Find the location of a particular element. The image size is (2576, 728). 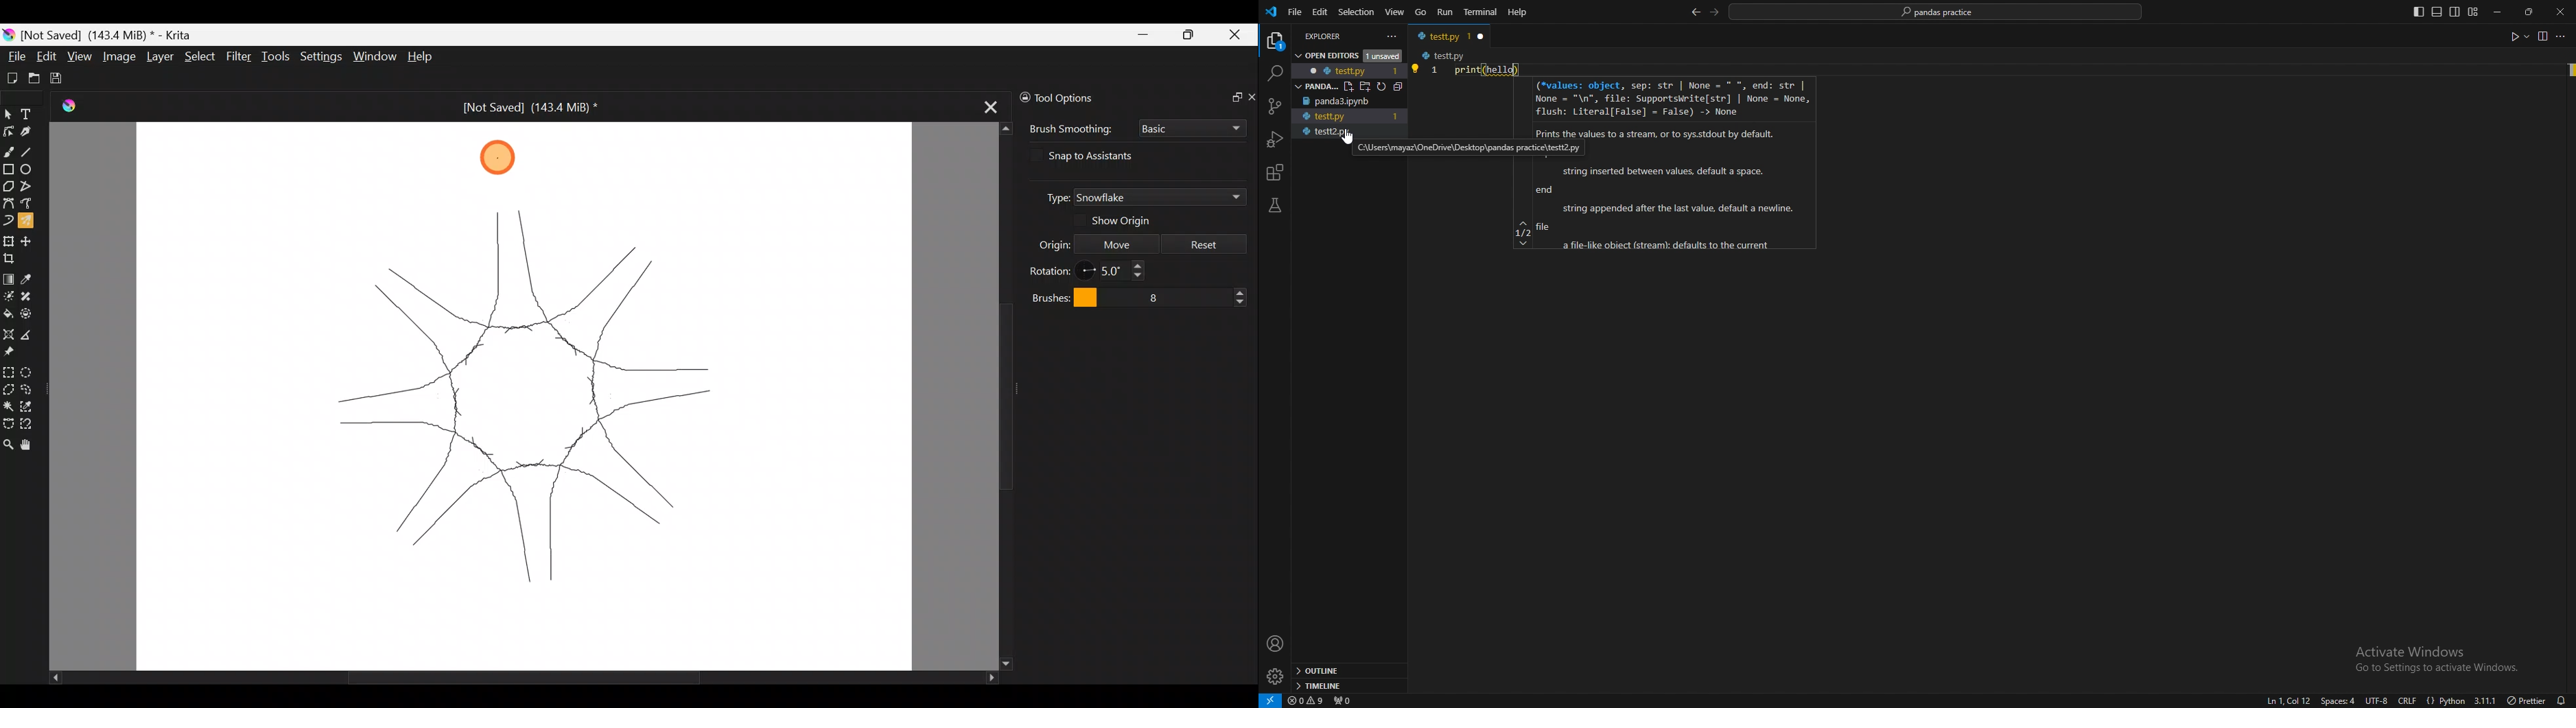

Colorize mask tool is located at coordinates (8, 296).